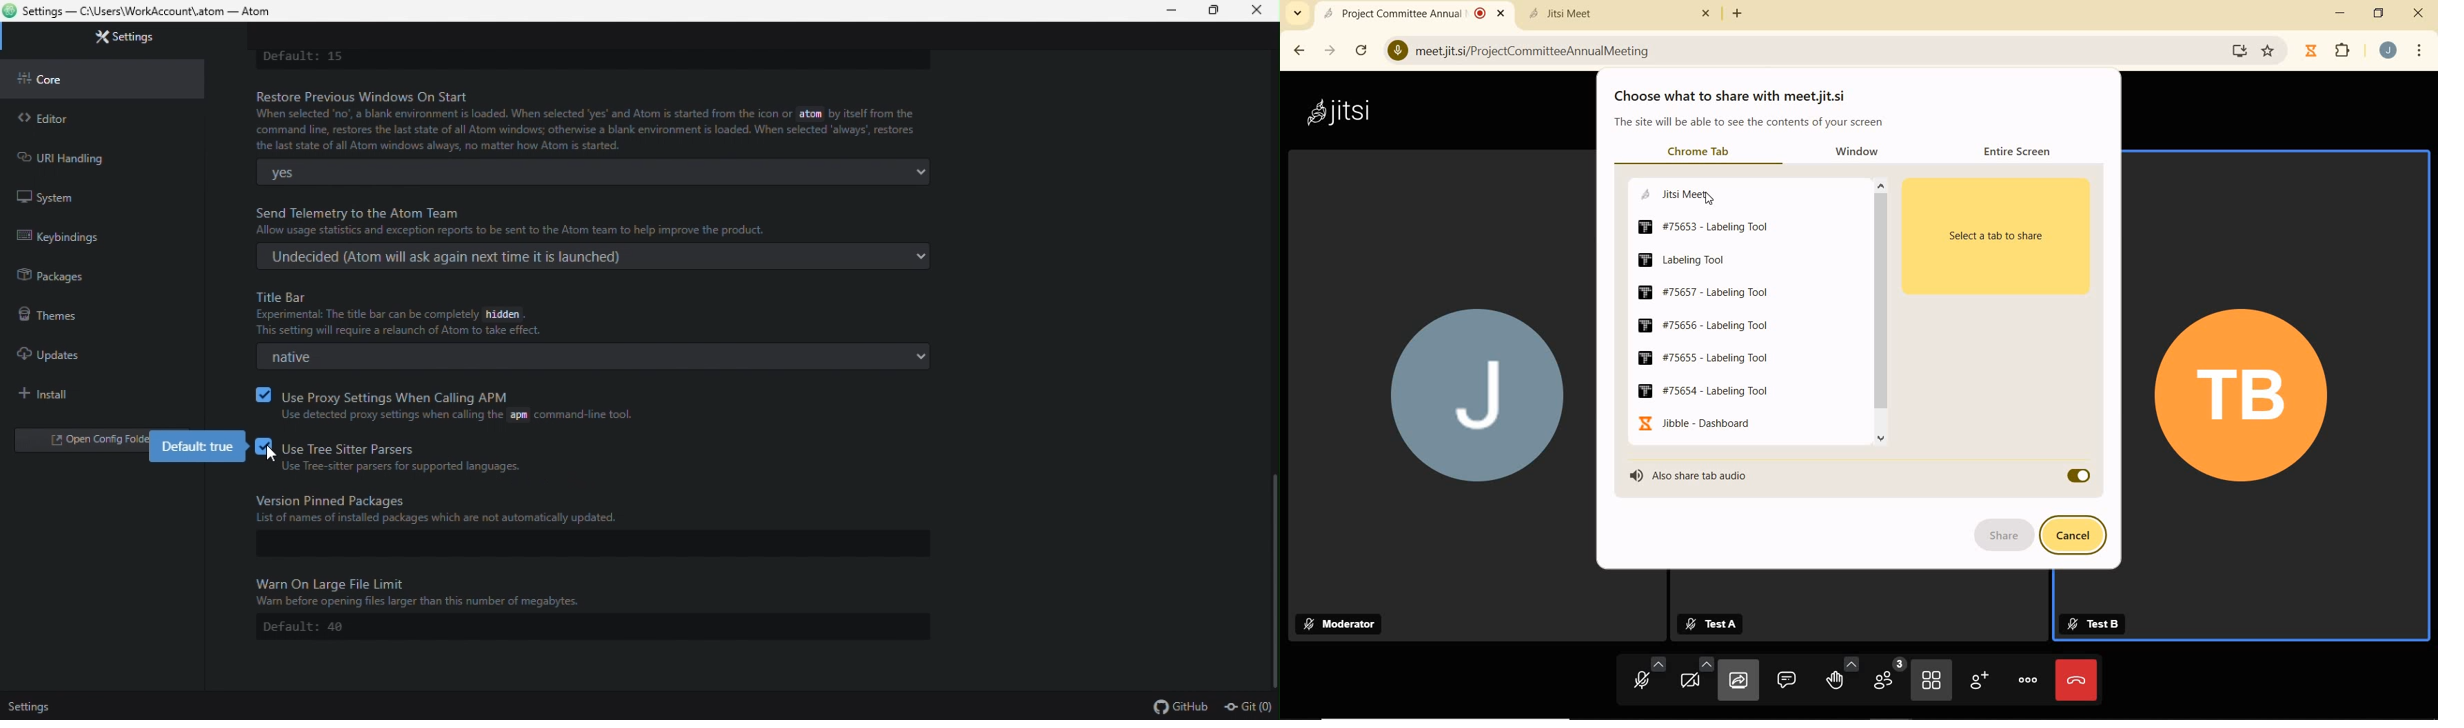  What do you see at coordinates (1622, 13) in the screenshot?
I see `Jitsi Meet` at bounding box center [1622, 13].